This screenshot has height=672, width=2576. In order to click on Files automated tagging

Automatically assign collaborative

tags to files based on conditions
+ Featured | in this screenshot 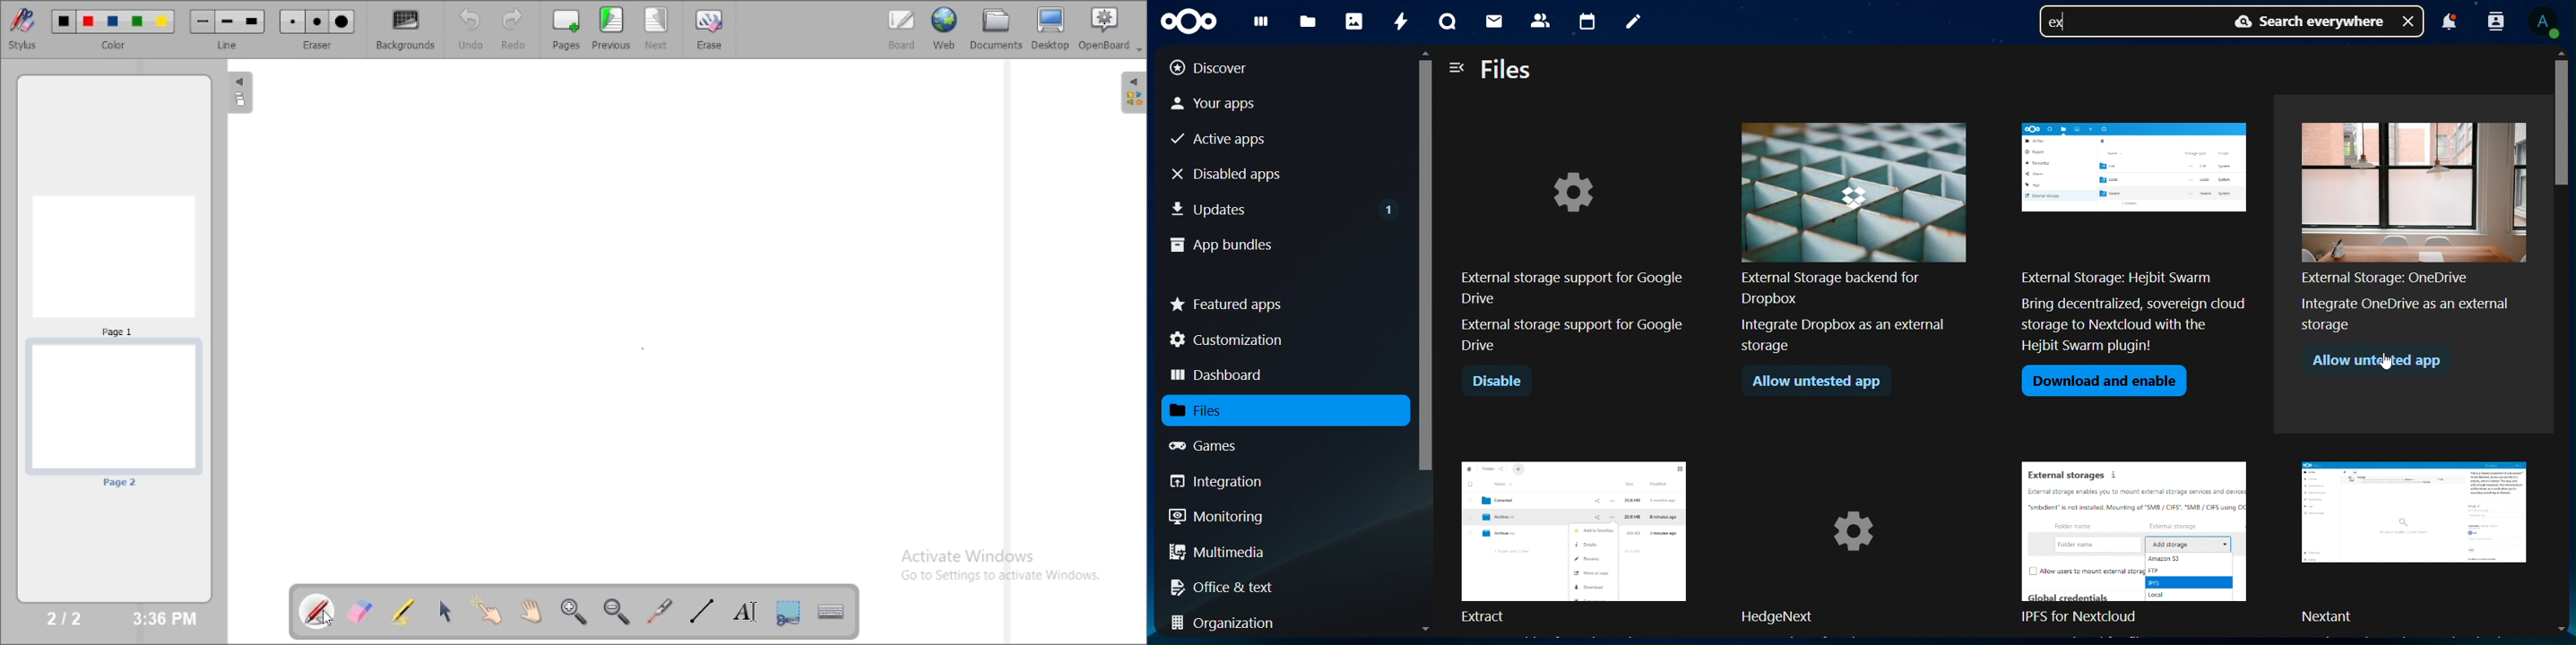, I will do `click(2135, 242)`.